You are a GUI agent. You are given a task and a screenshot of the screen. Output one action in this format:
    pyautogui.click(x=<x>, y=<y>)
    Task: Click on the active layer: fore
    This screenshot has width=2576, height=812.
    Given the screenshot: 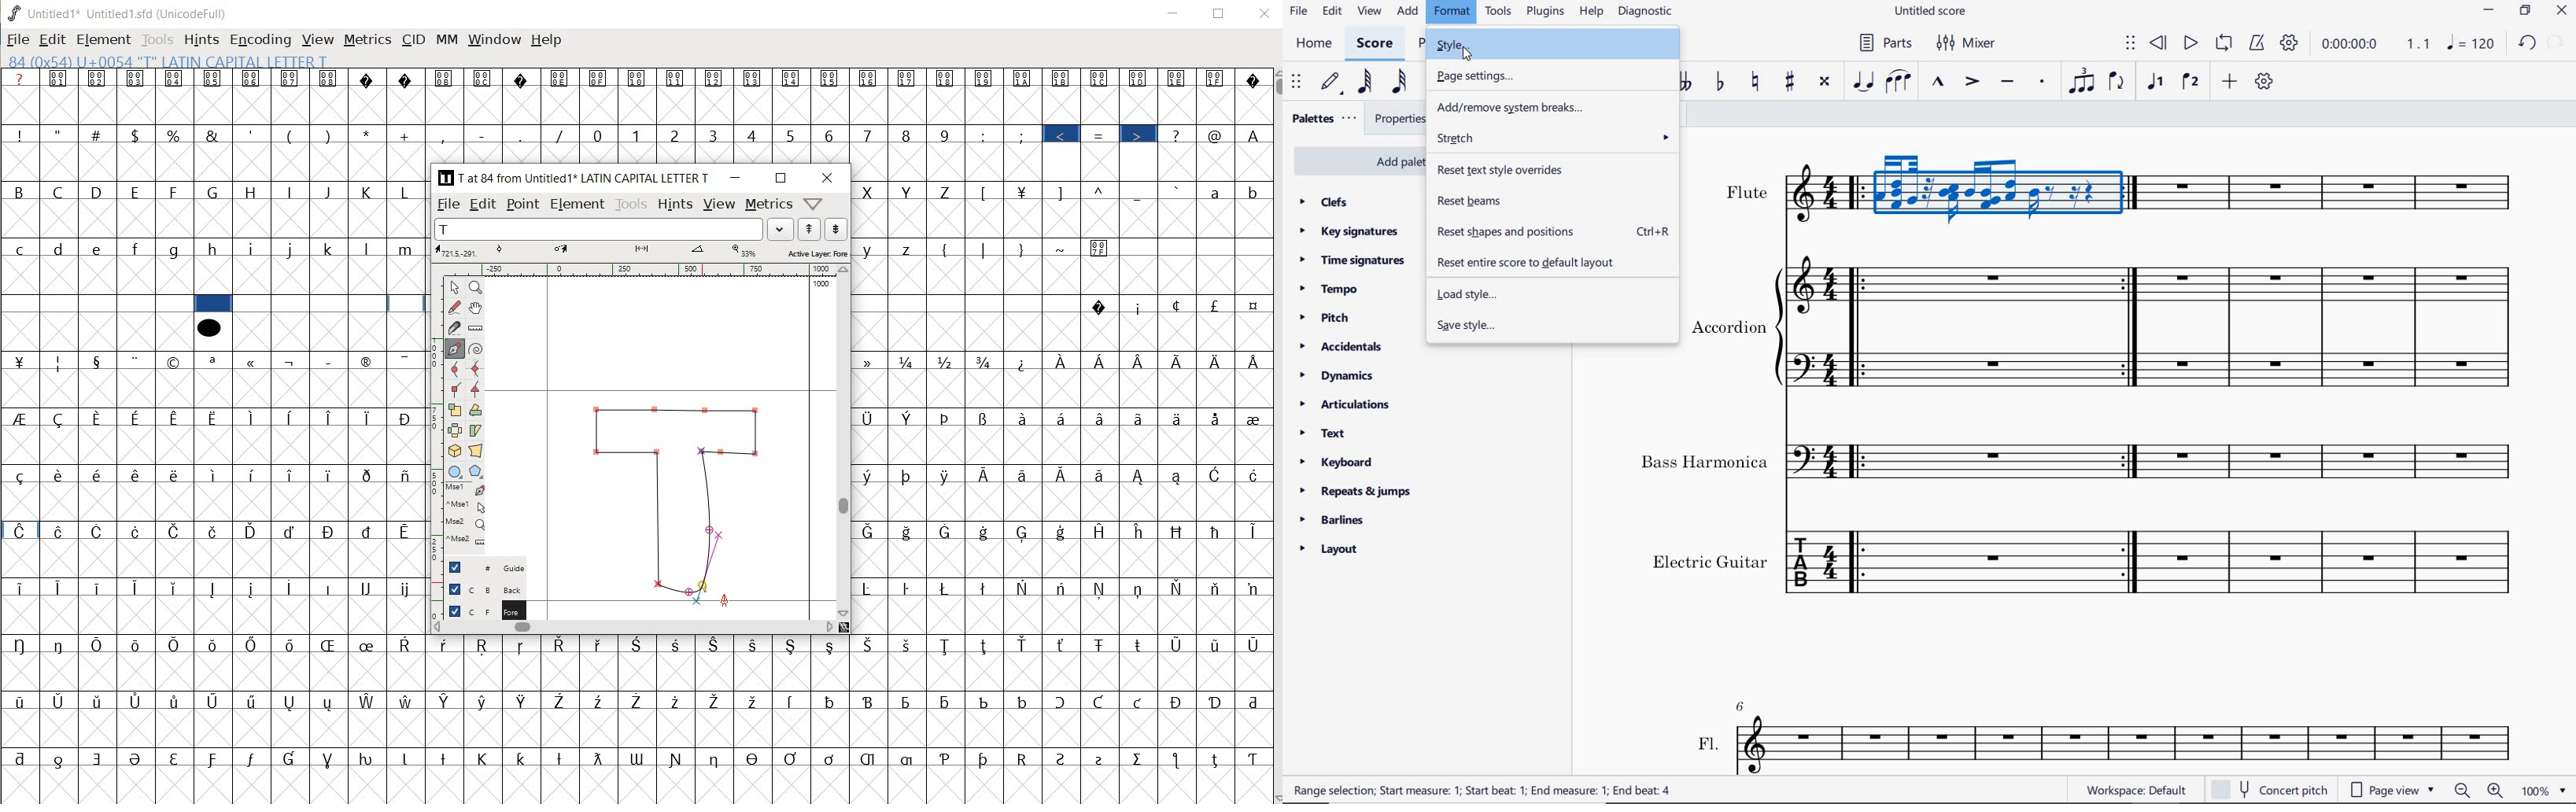 What is the action you would take?
    pyautogui.click(x=643, y=252)
    